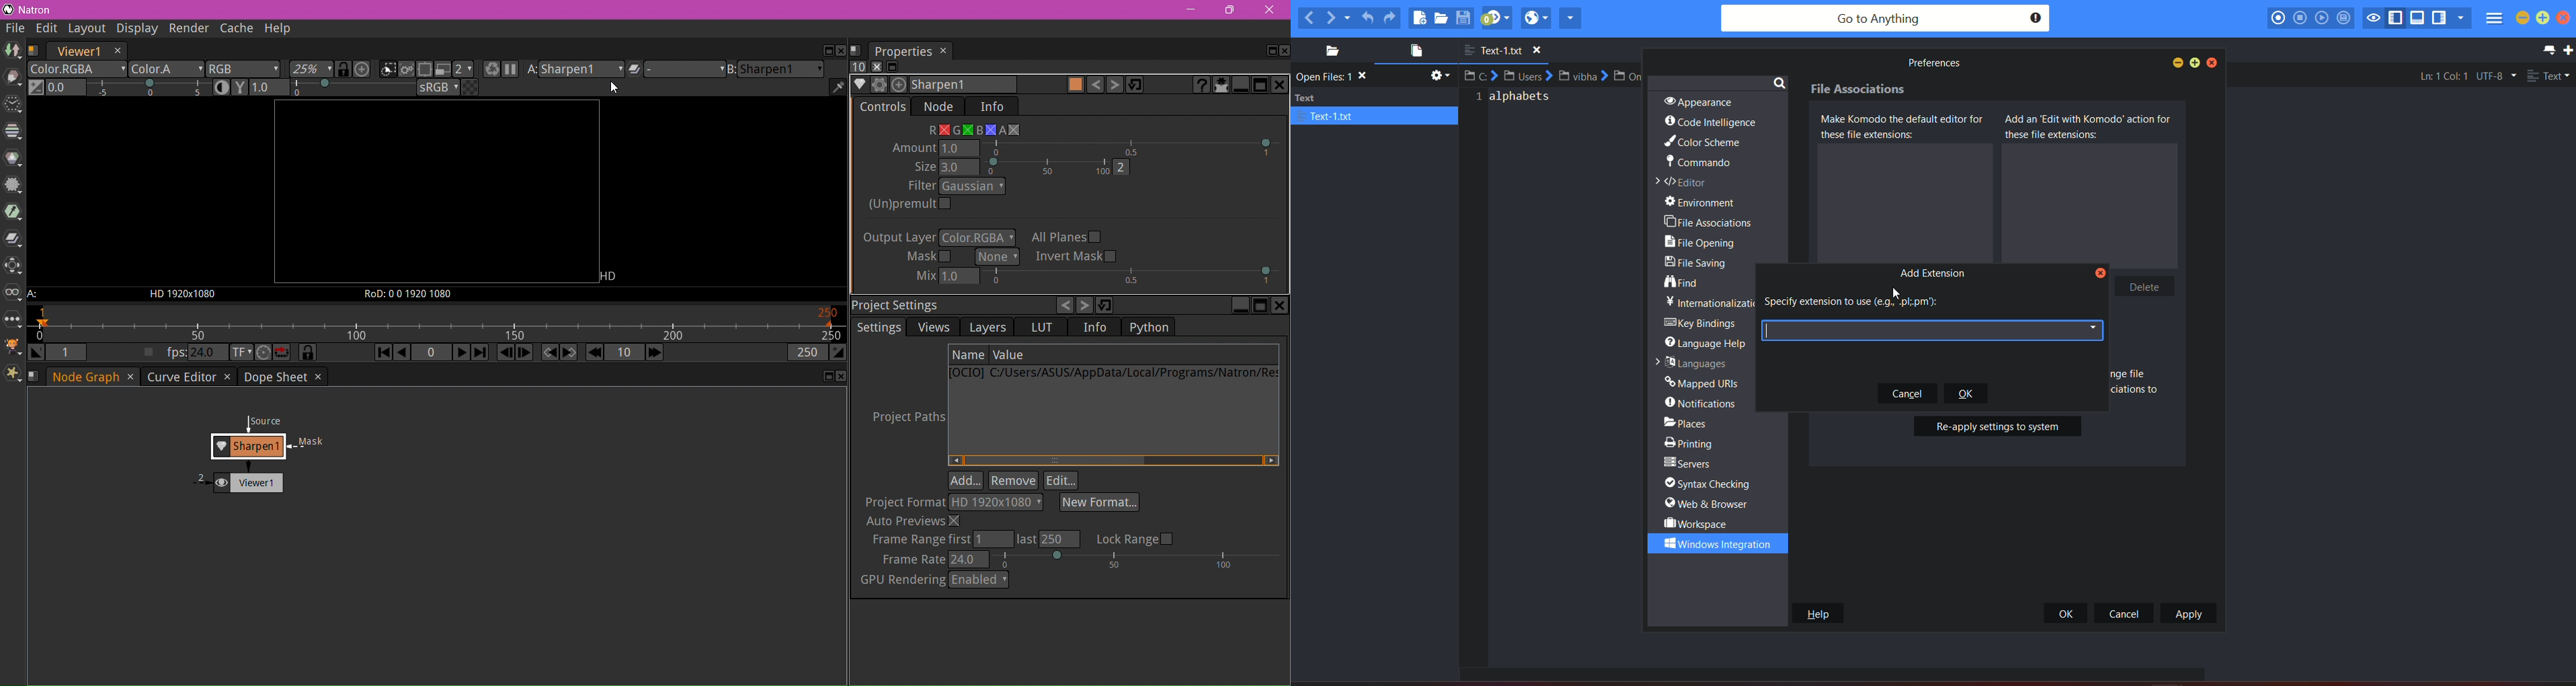  Describe the element at coordinates (574, 71) in the screenshot. I see `Viewer Input A` at that location.